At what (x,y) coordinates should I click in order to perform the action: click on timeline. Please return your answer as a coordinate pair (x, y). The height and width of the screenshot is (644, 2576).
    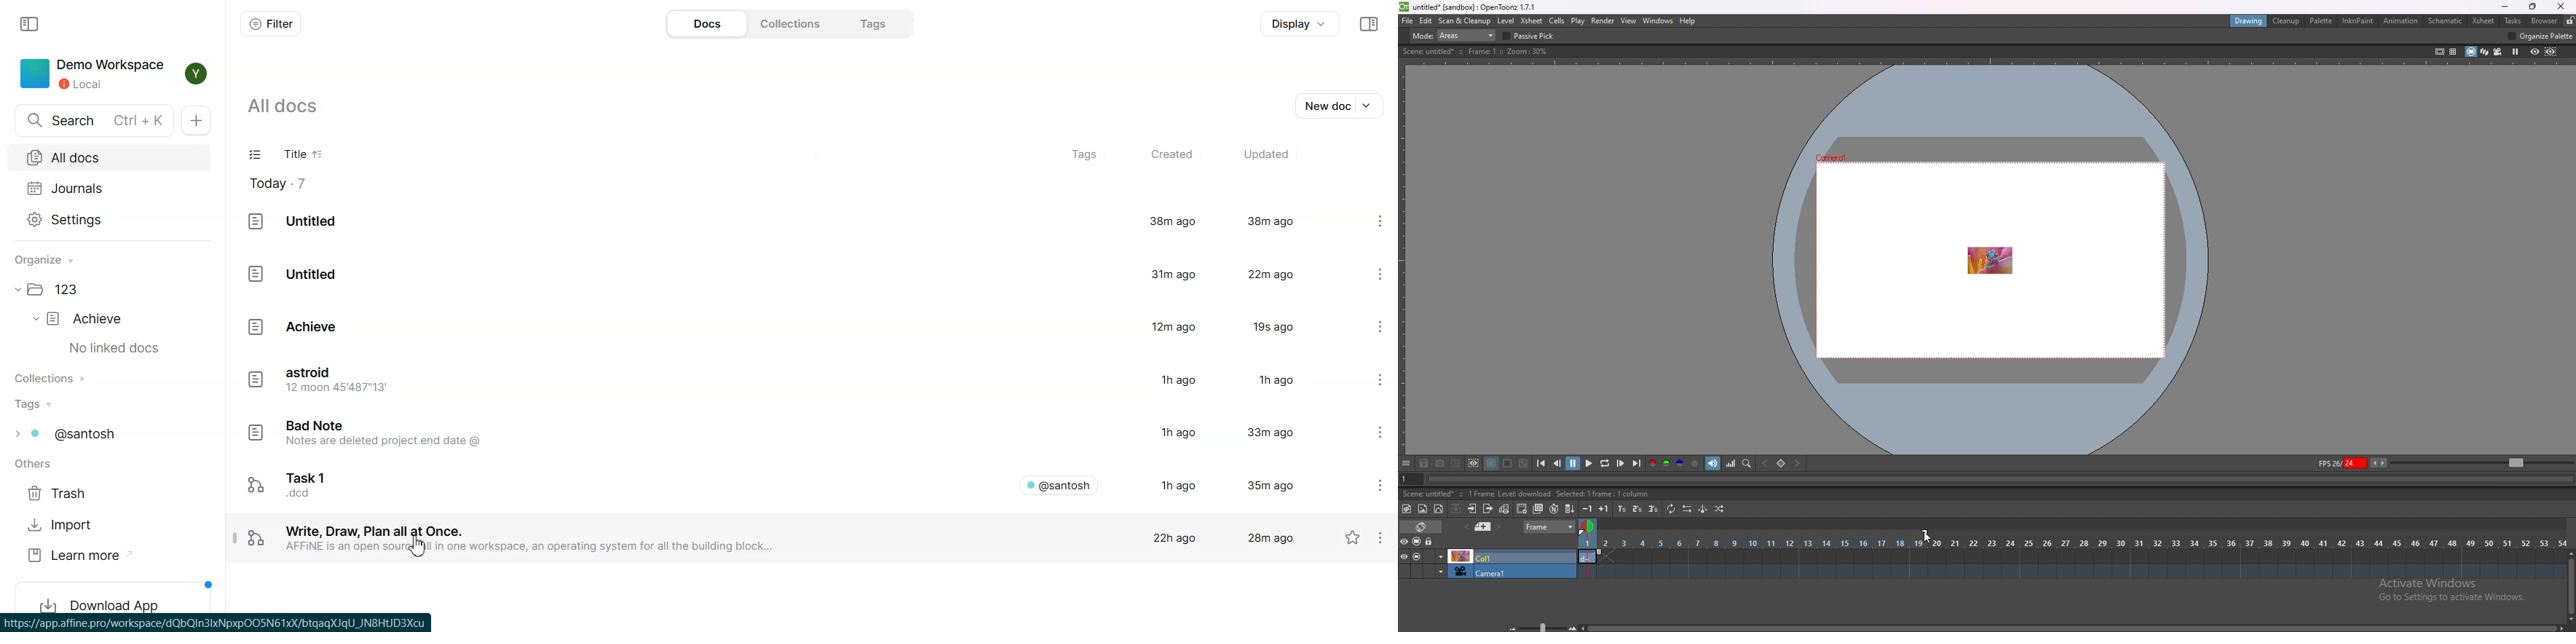
    Looking at the image, I should click on (2072, 555).